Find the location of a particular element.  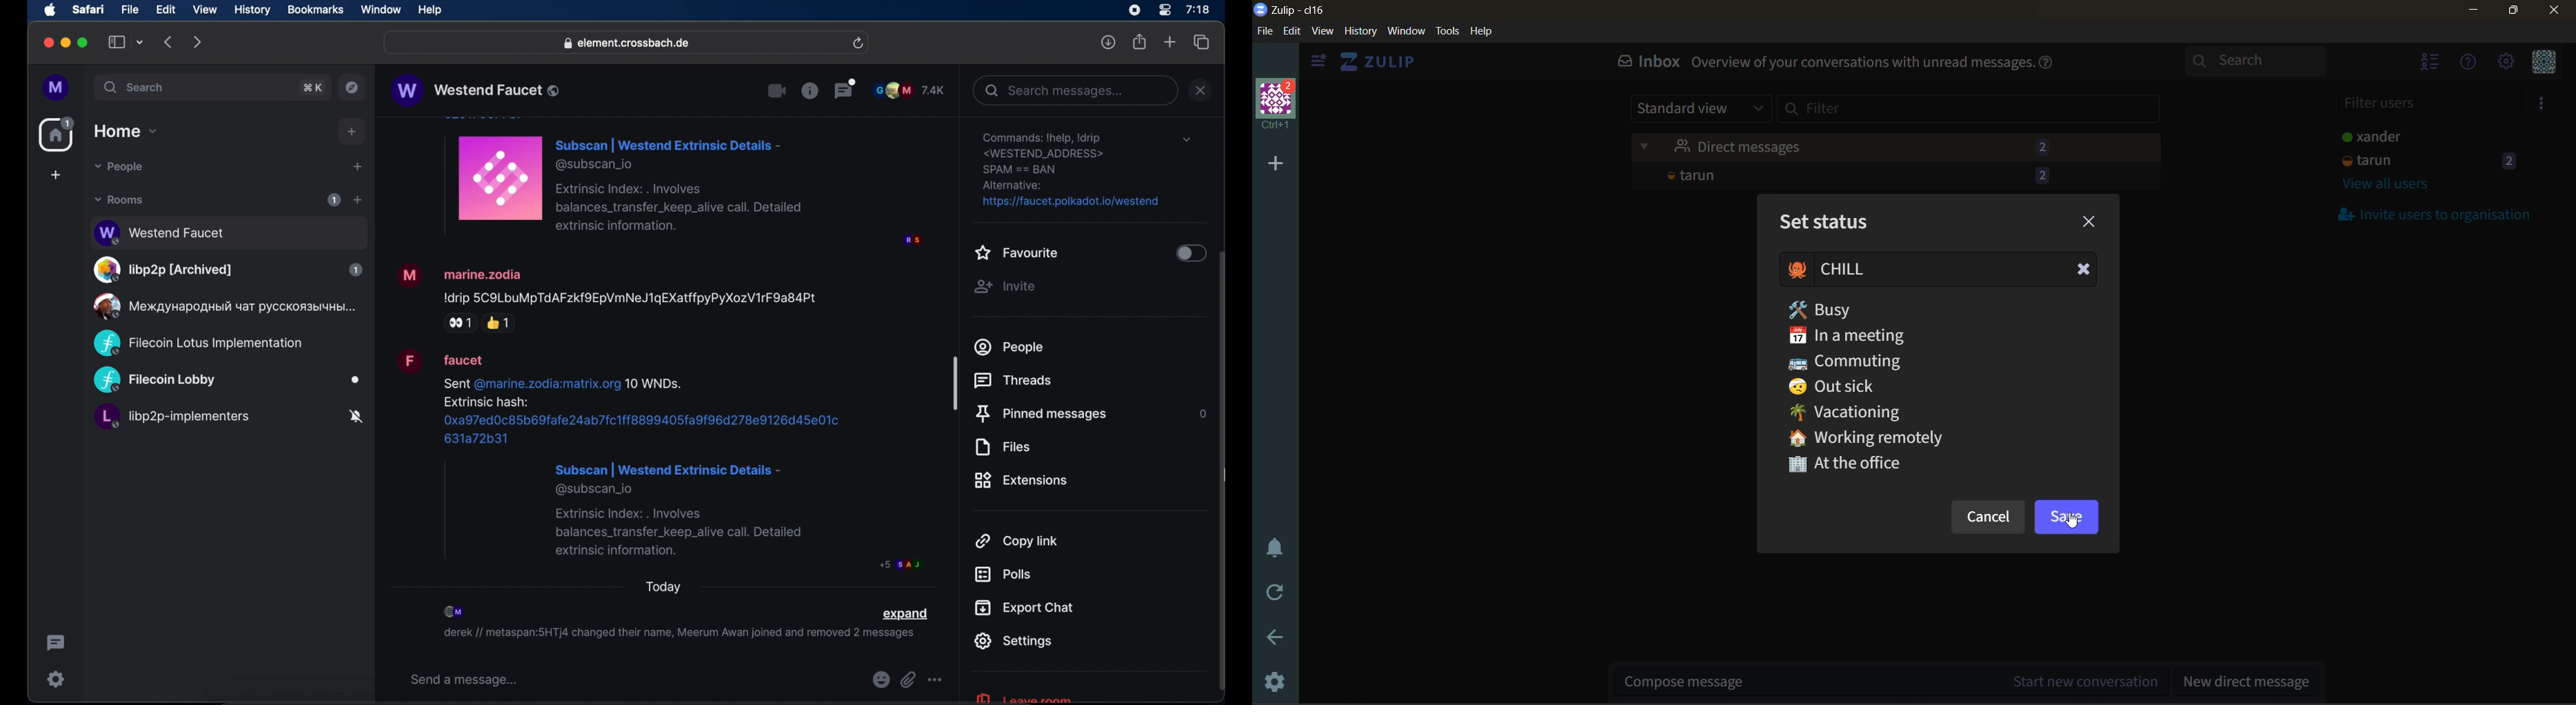

export chat is located at coordinates (1025, 608).